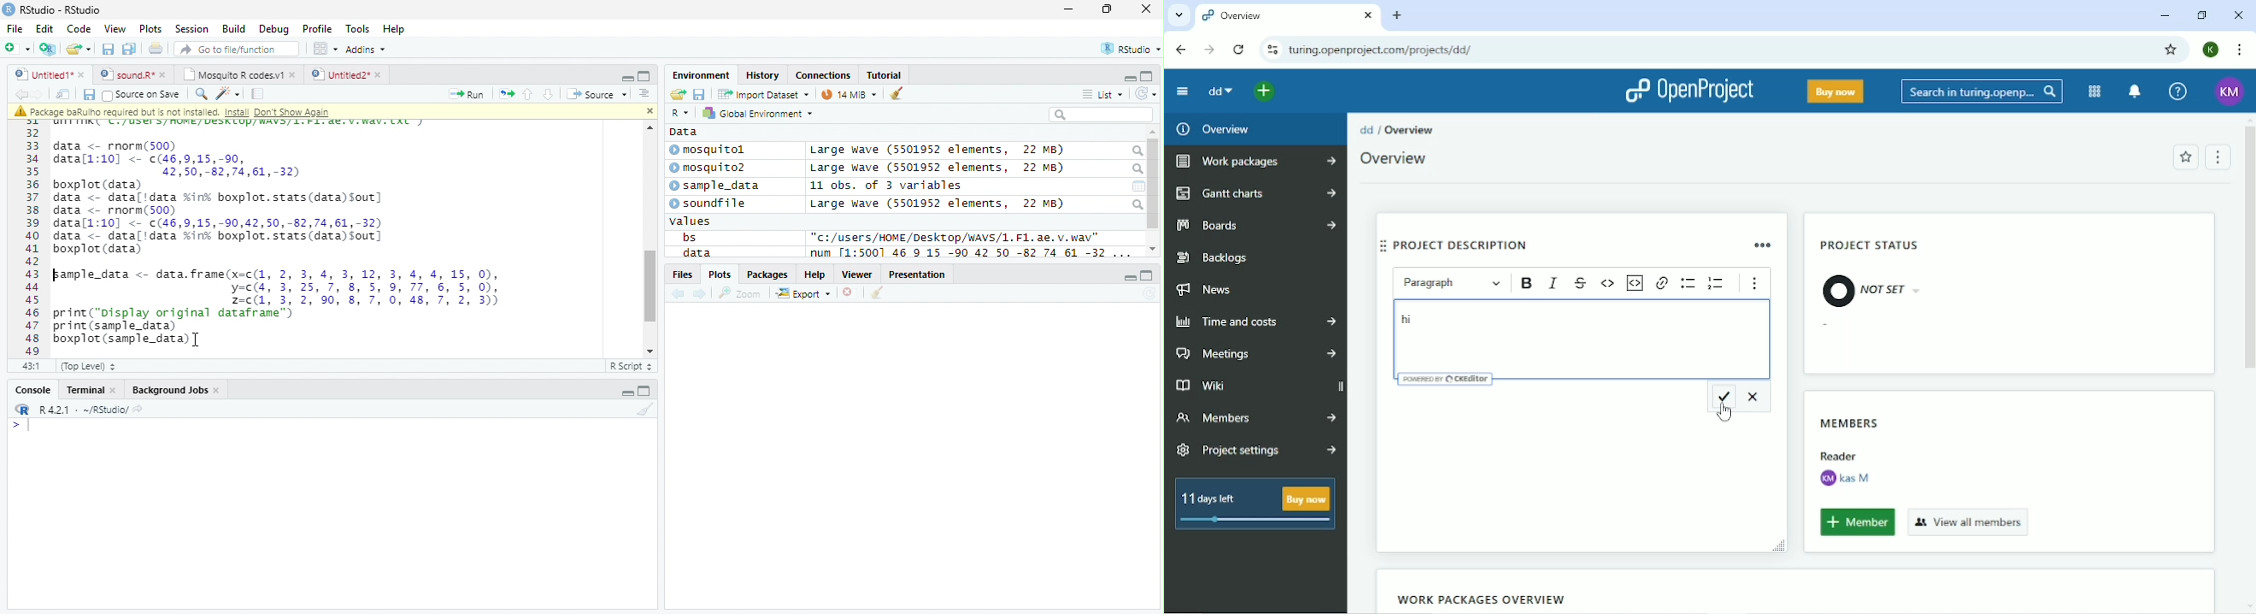 The width and height of the screenshot is (2268, 616). I want to click on Help, so click(396, 29).